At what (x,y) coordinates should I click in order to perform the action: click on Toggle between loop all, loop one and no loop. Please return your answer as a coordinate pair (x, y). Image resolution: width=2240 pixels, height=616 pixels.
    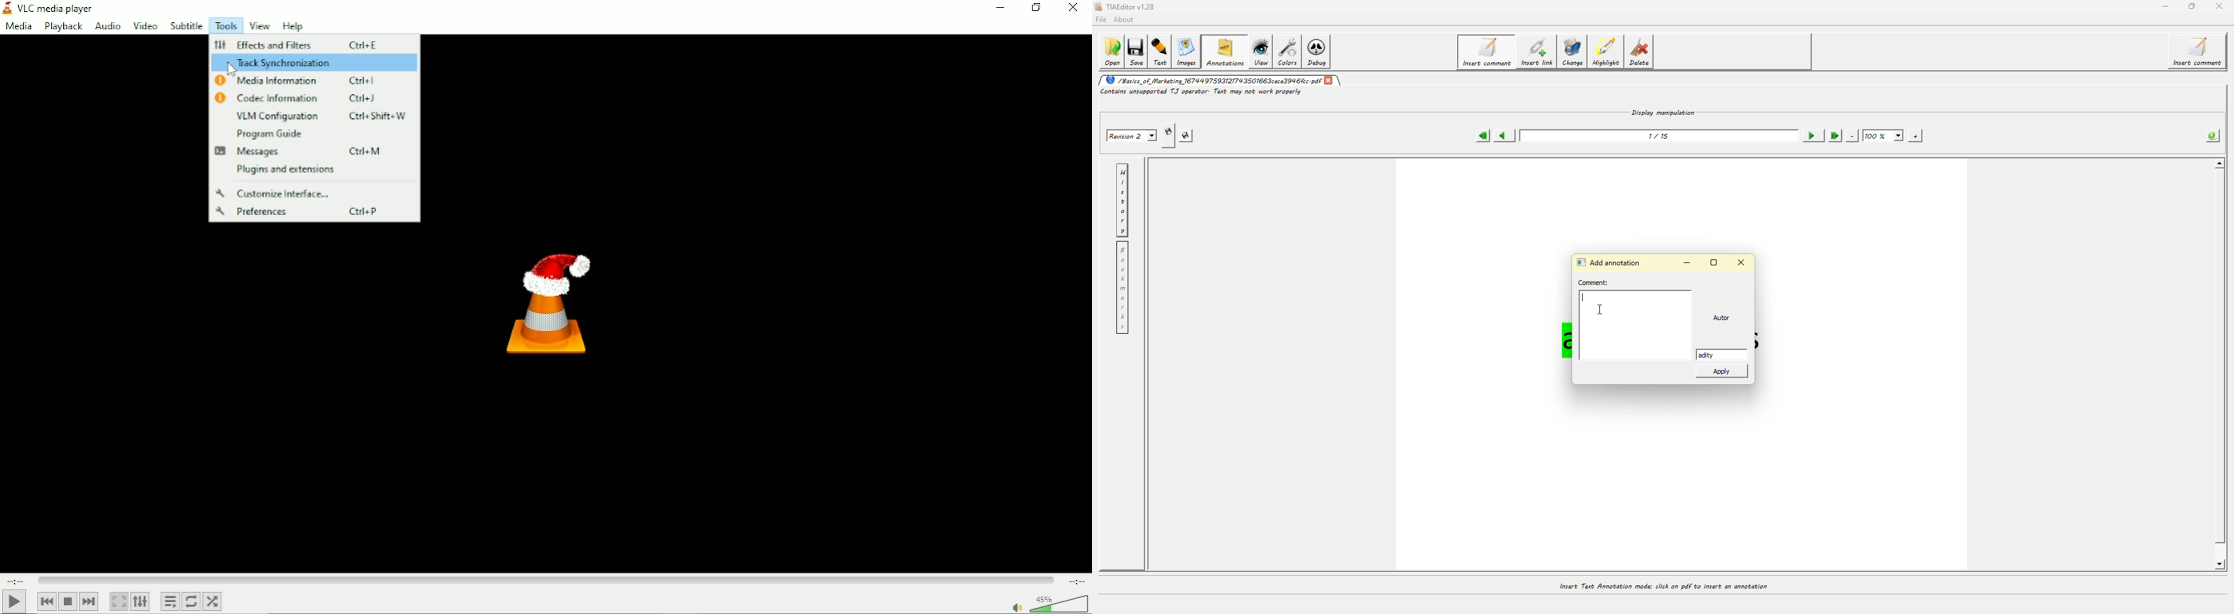
    Looking at the image, I should click on (190, 601).